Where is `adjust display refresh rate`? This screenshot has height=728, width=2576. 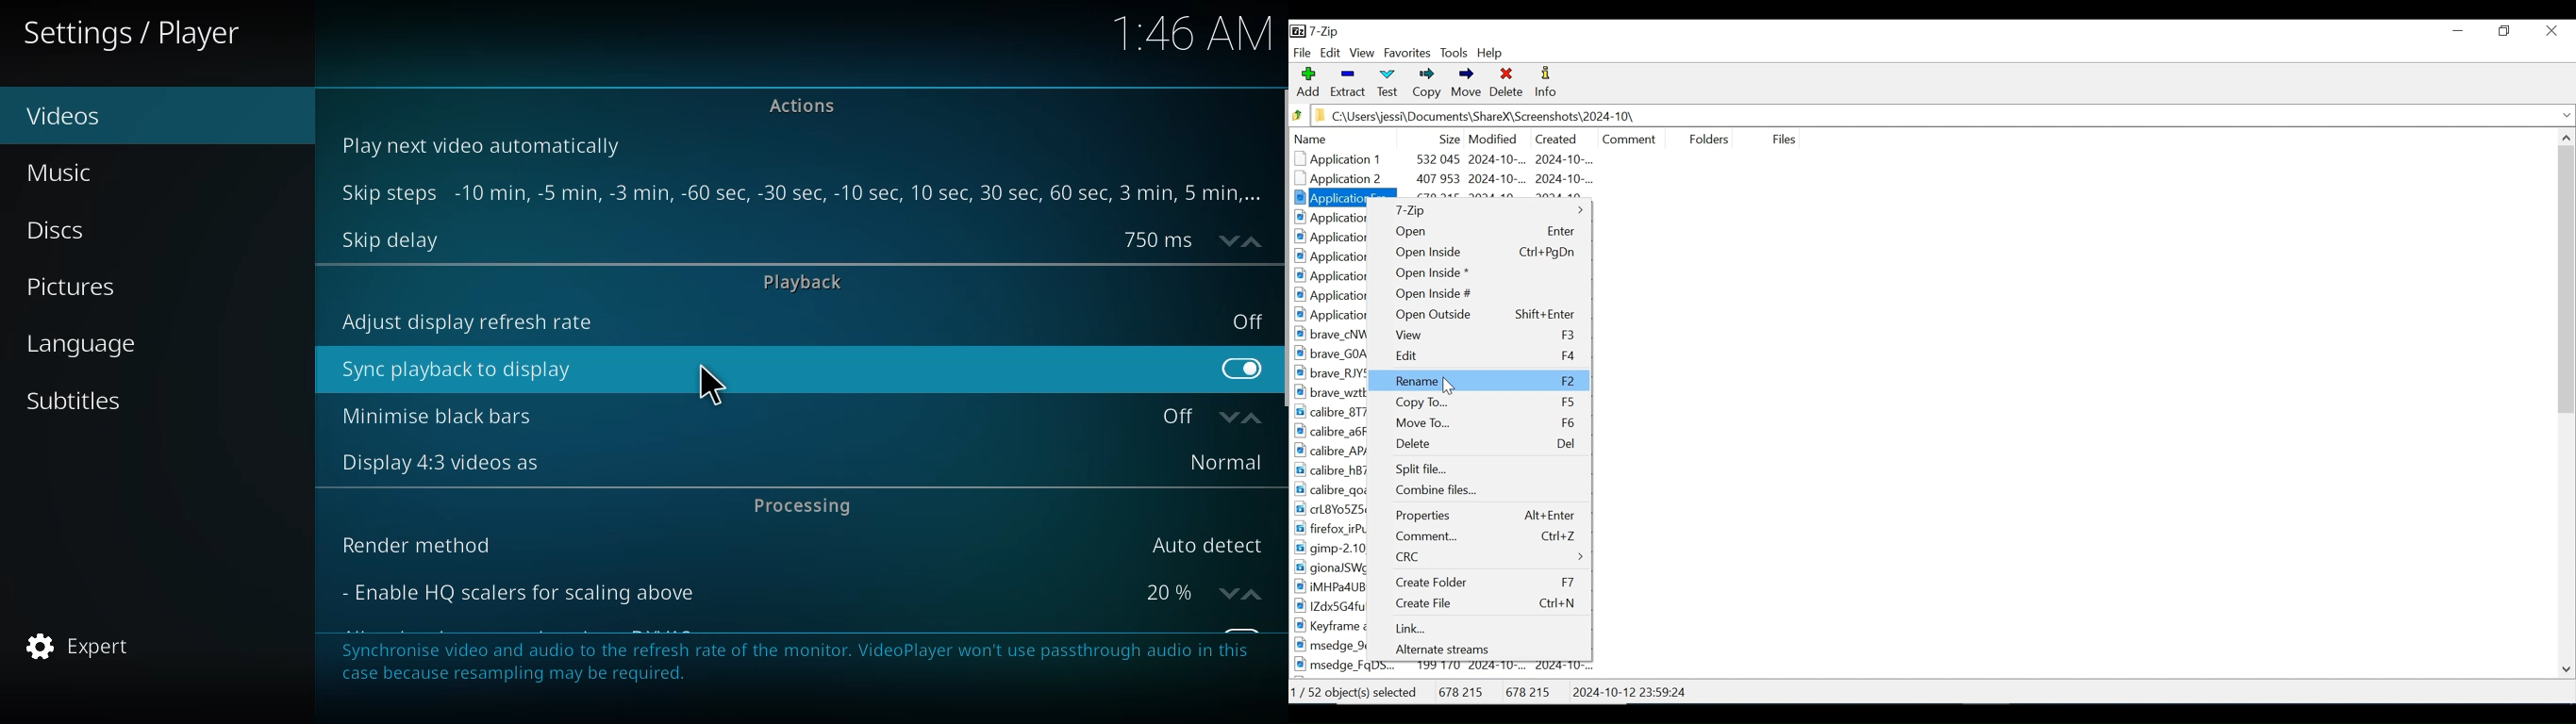 adjust display refresh rate is located at coordinates (461, 321).